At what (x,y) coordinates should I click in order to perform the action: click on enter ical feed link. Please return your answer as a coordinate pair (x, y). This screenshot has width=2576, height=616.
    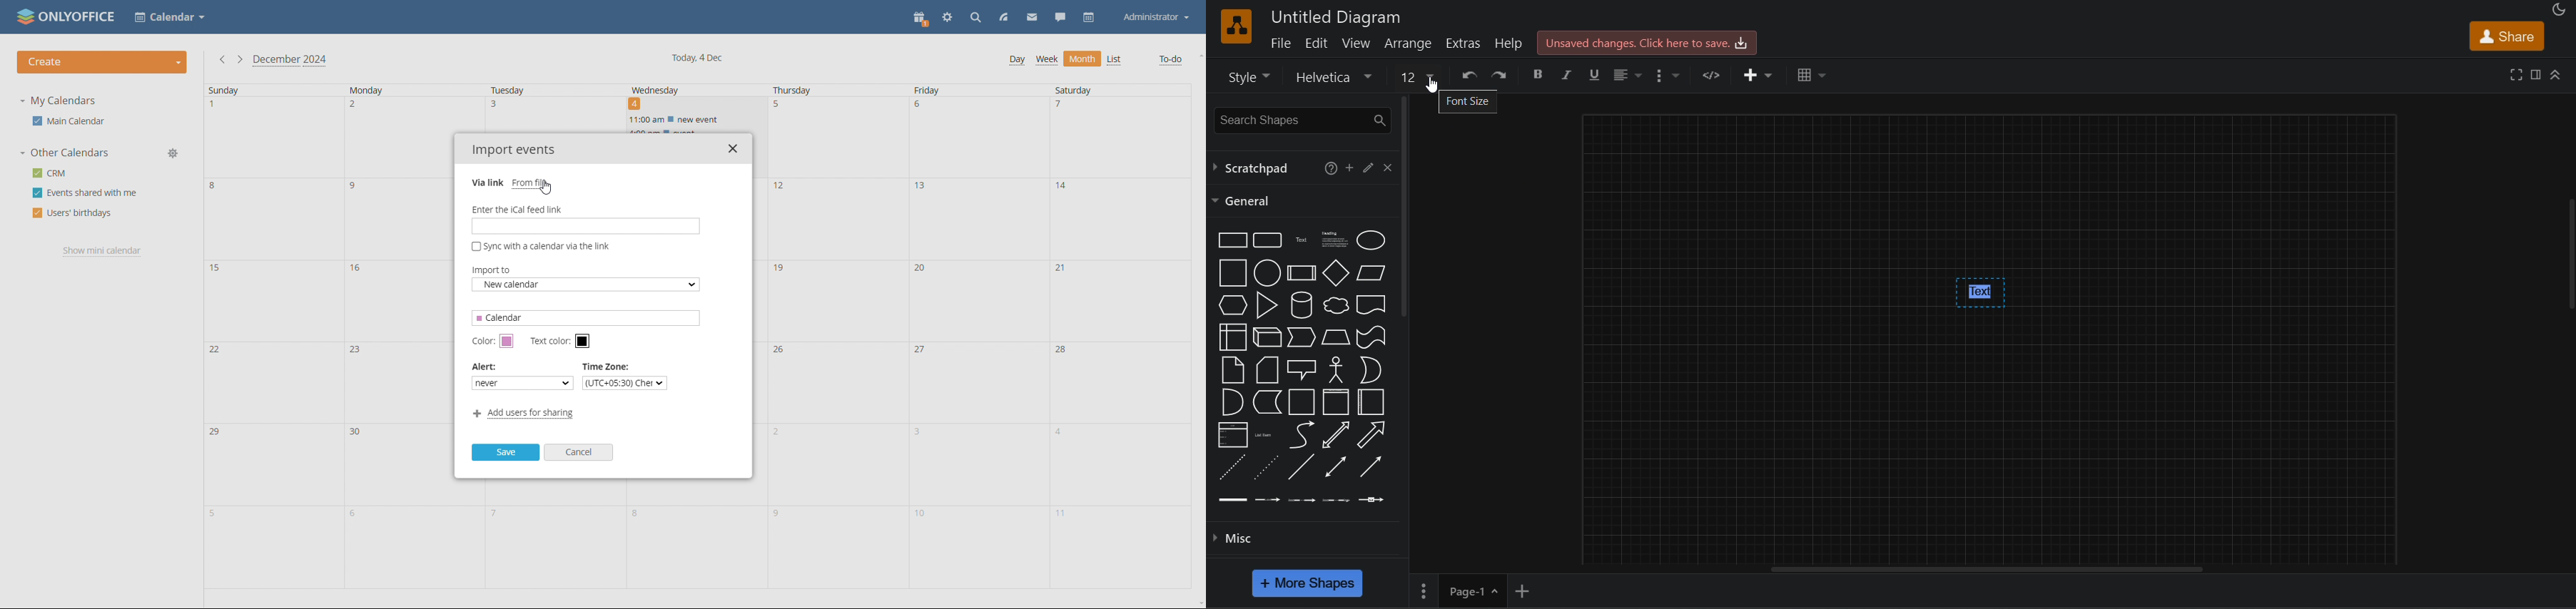
    Looking at the image, I should click on (584, 208).